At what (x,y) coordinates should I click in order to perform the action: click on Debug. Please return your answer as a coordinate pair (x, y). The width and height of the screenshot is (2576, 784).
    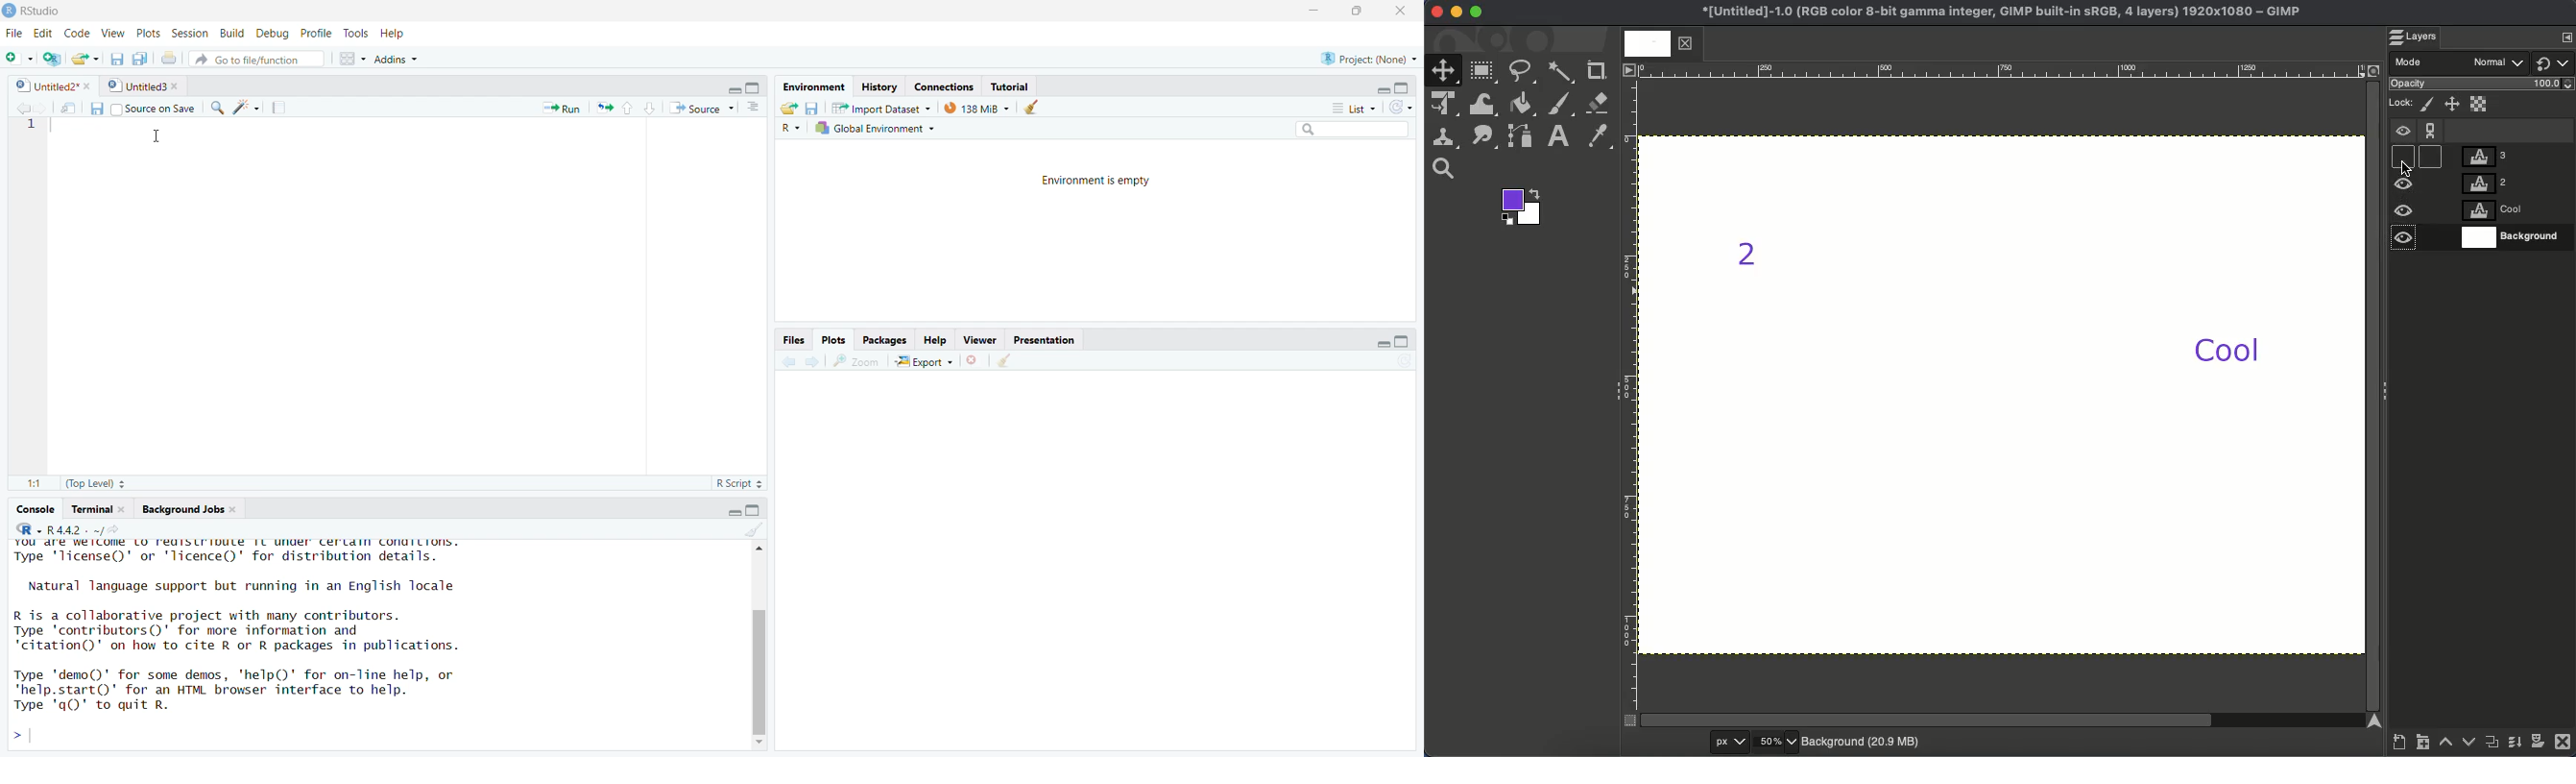
    Looking at the image, I should click on (274, 33).